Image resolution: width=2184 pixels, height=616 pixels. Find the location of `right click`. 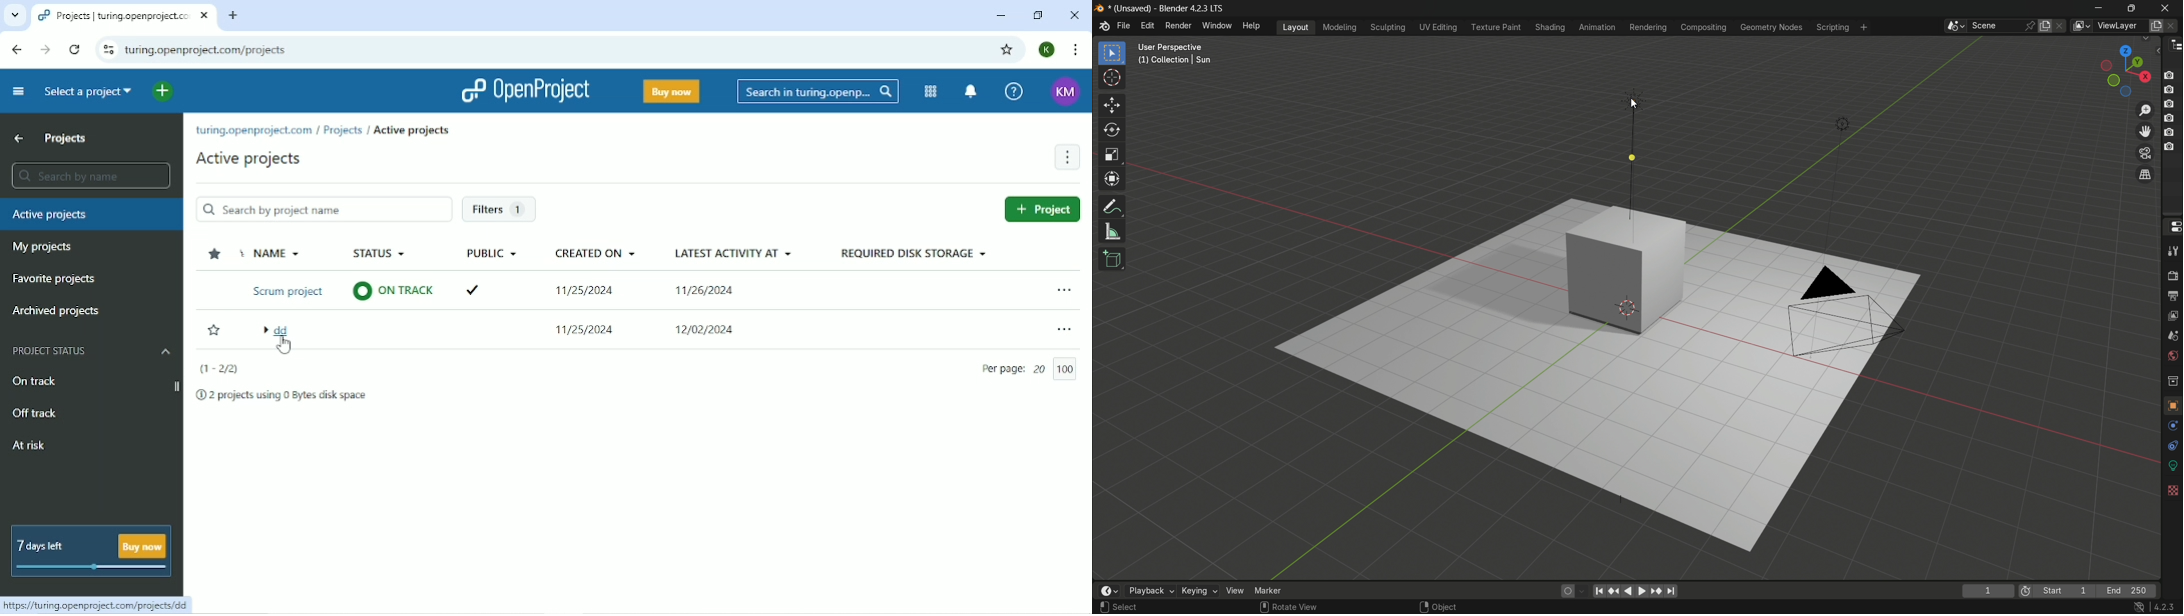

right click is located at coordinates (1423, 607).